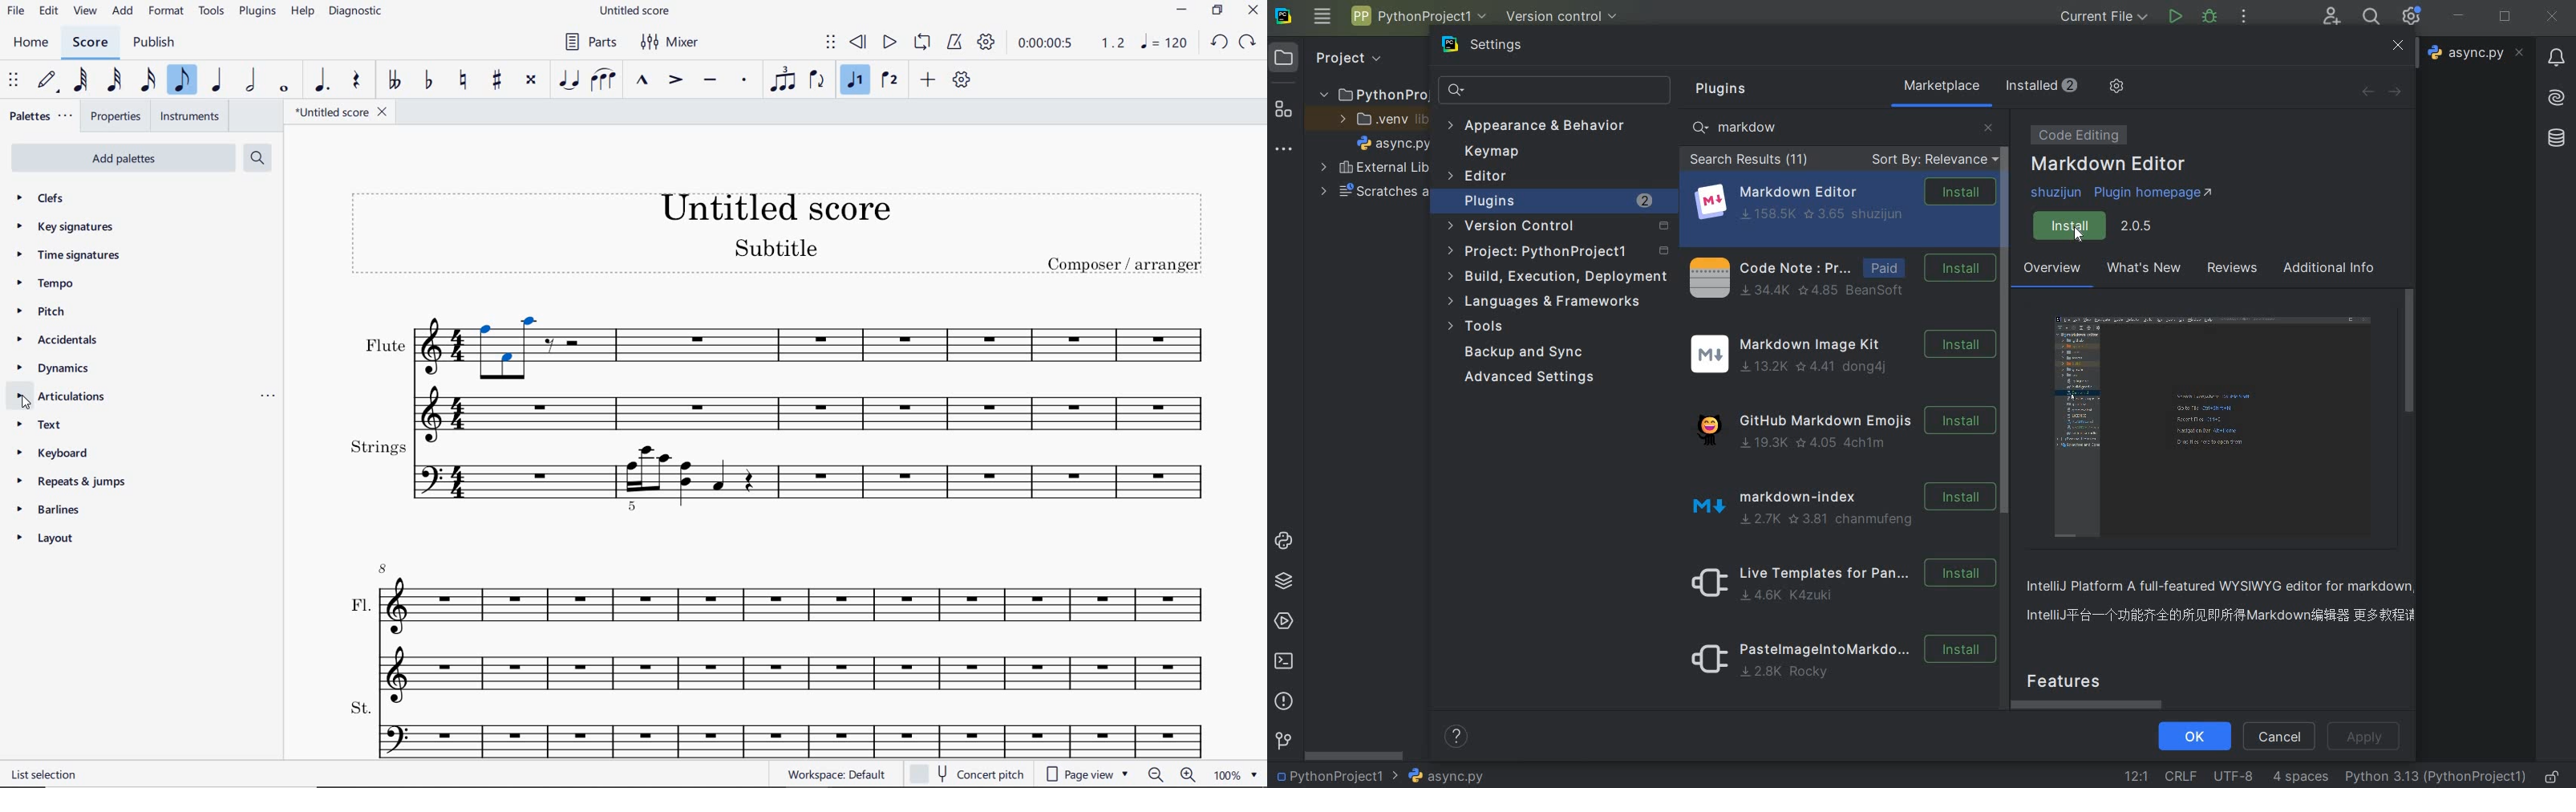  I want to click on more tool windows, so click(1284, 152).